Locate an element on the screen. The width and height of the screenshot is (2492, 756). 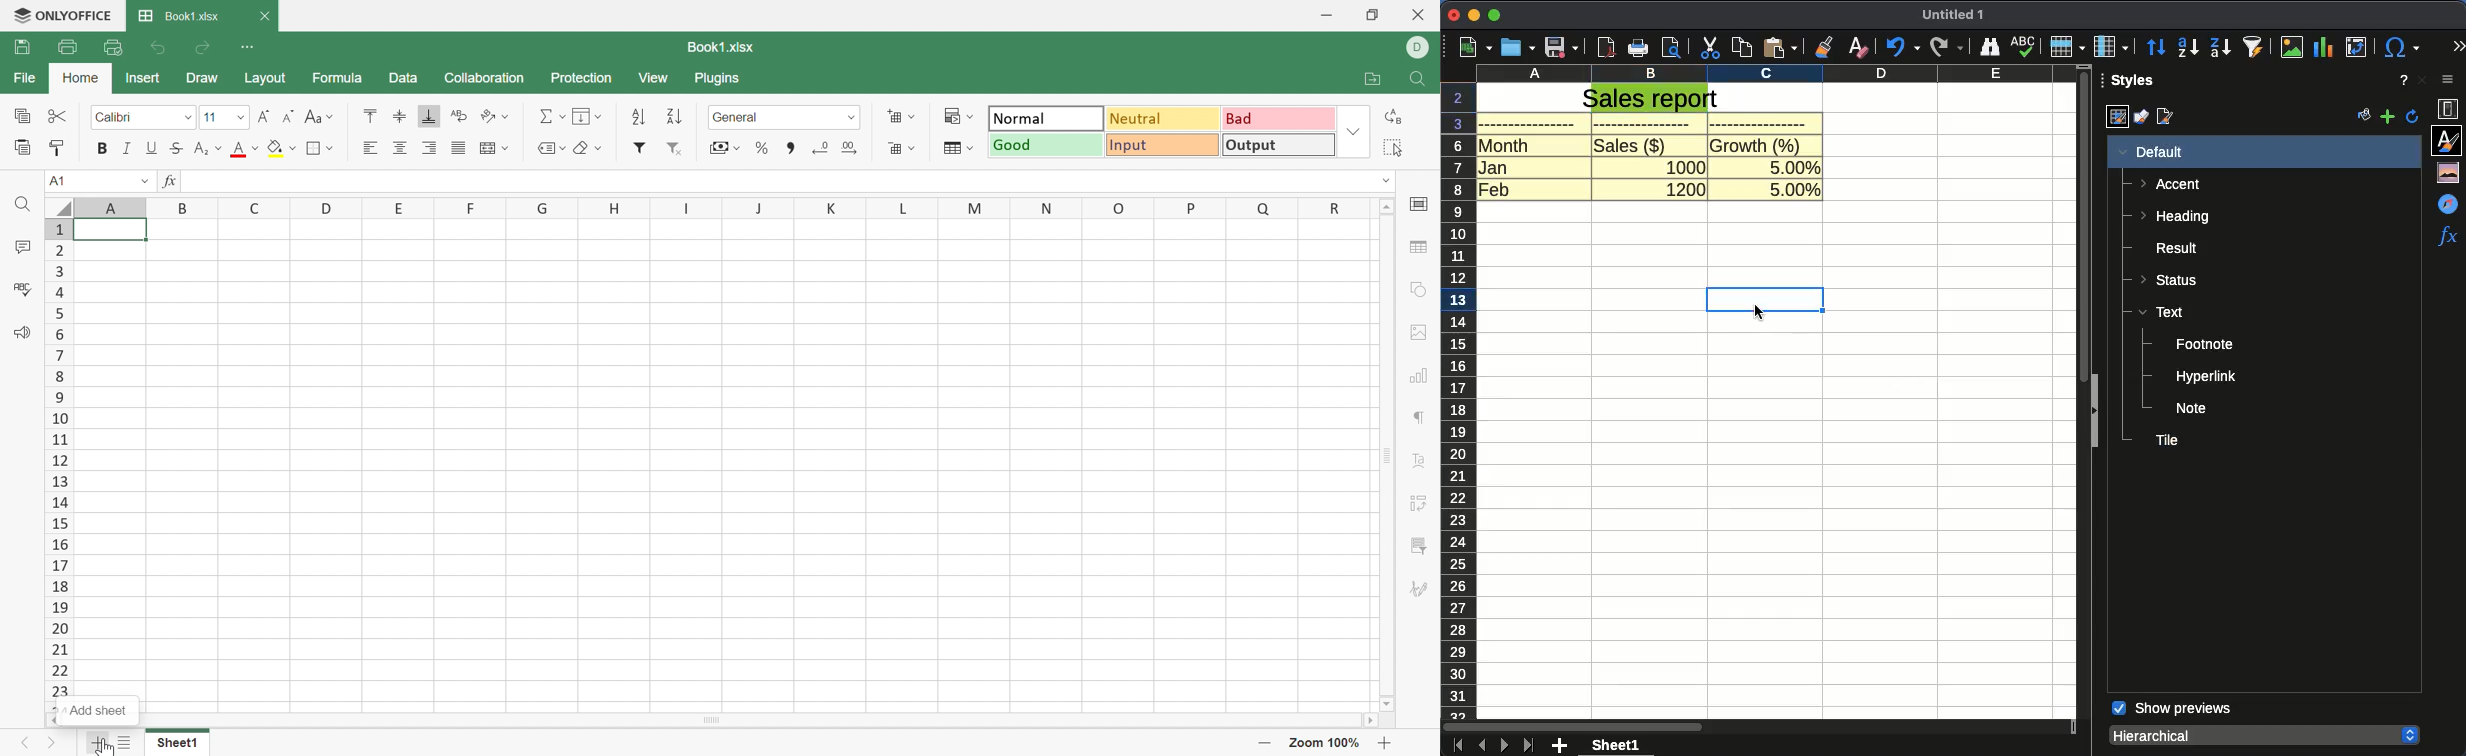
5.00% is located at coordinates (1792, 165).